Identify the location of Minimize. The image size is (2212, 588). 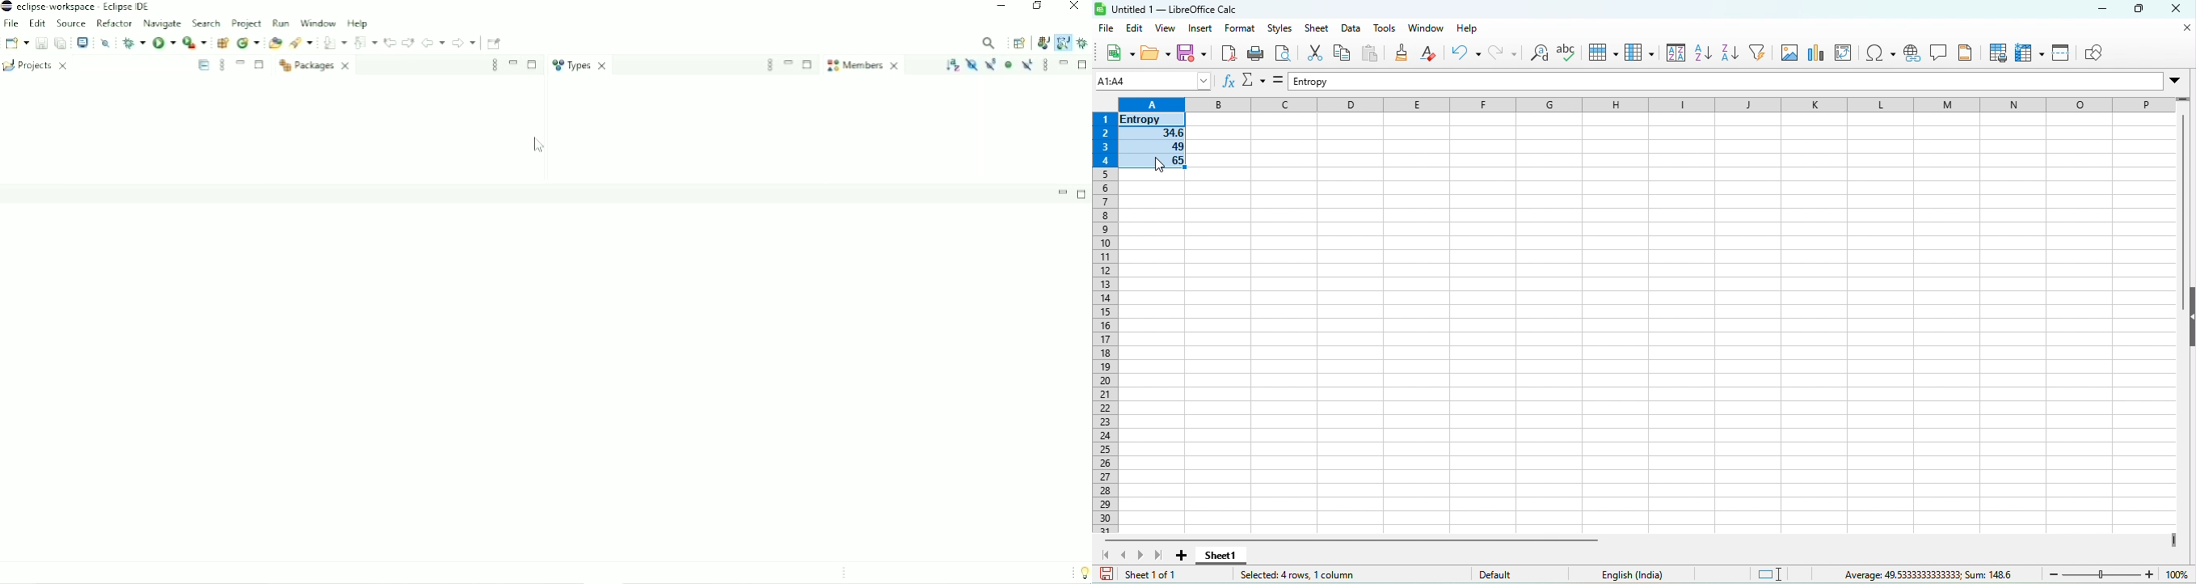
(514, 63).